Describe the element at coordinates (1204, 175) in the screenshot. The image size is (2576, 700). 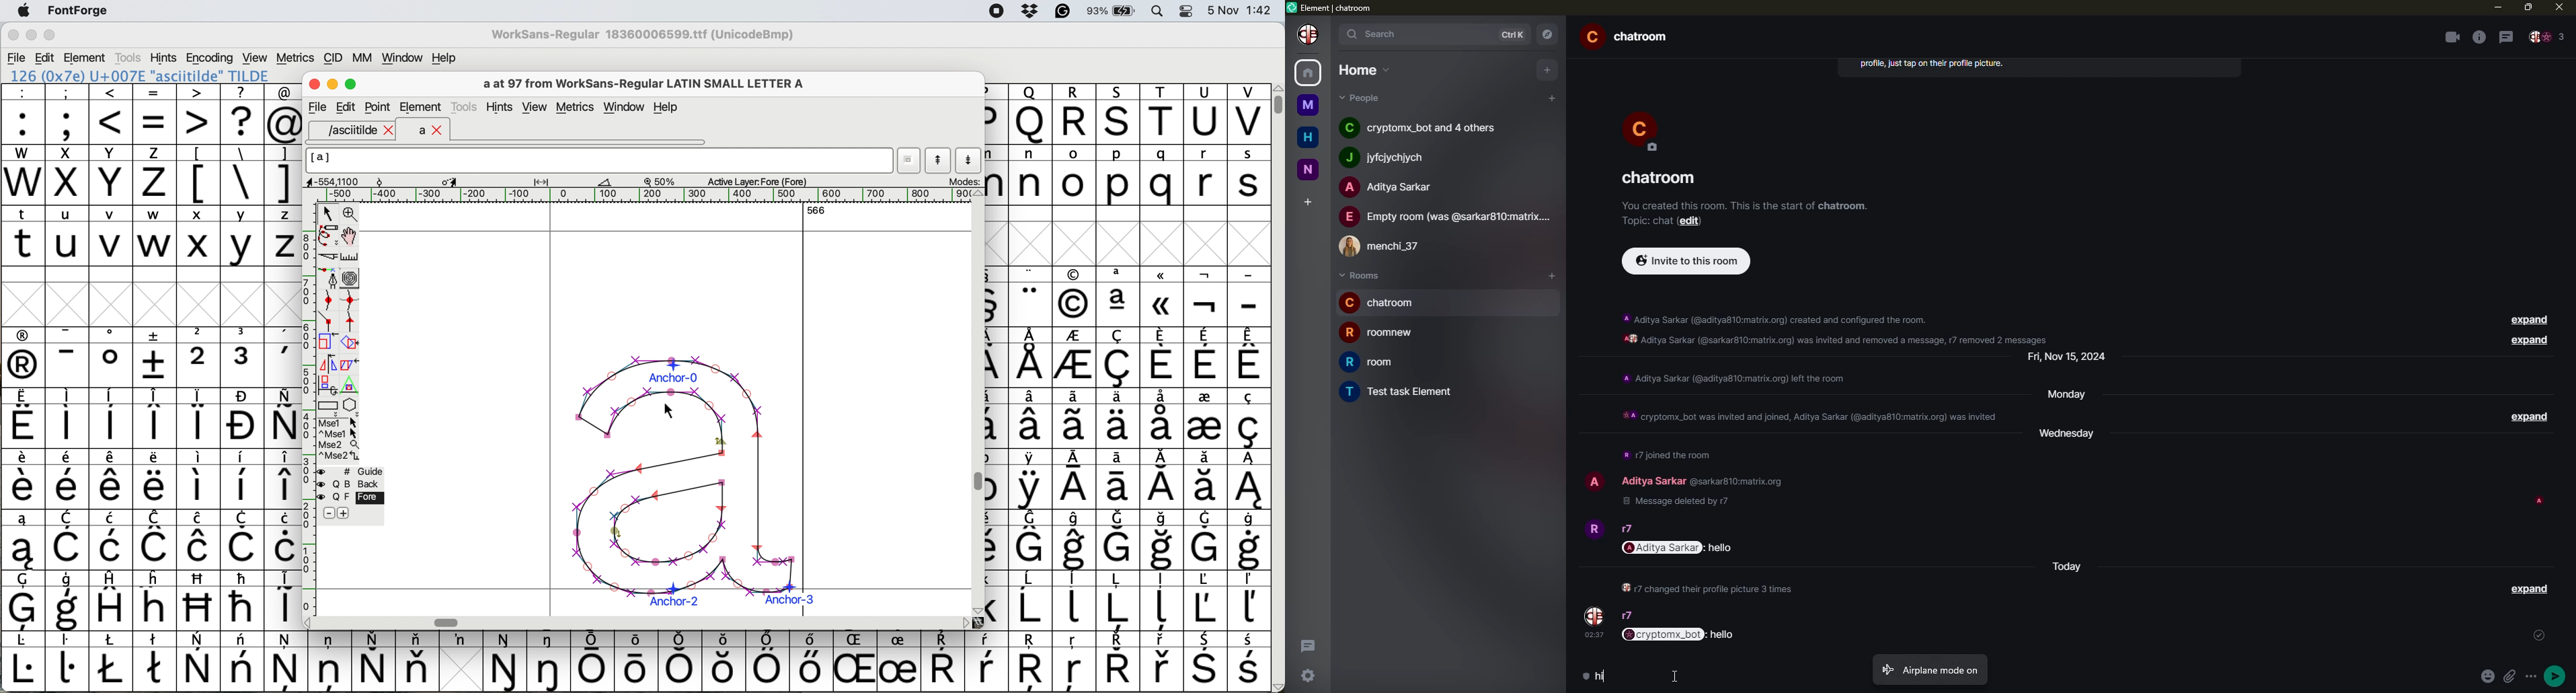
I see `r` at that location.